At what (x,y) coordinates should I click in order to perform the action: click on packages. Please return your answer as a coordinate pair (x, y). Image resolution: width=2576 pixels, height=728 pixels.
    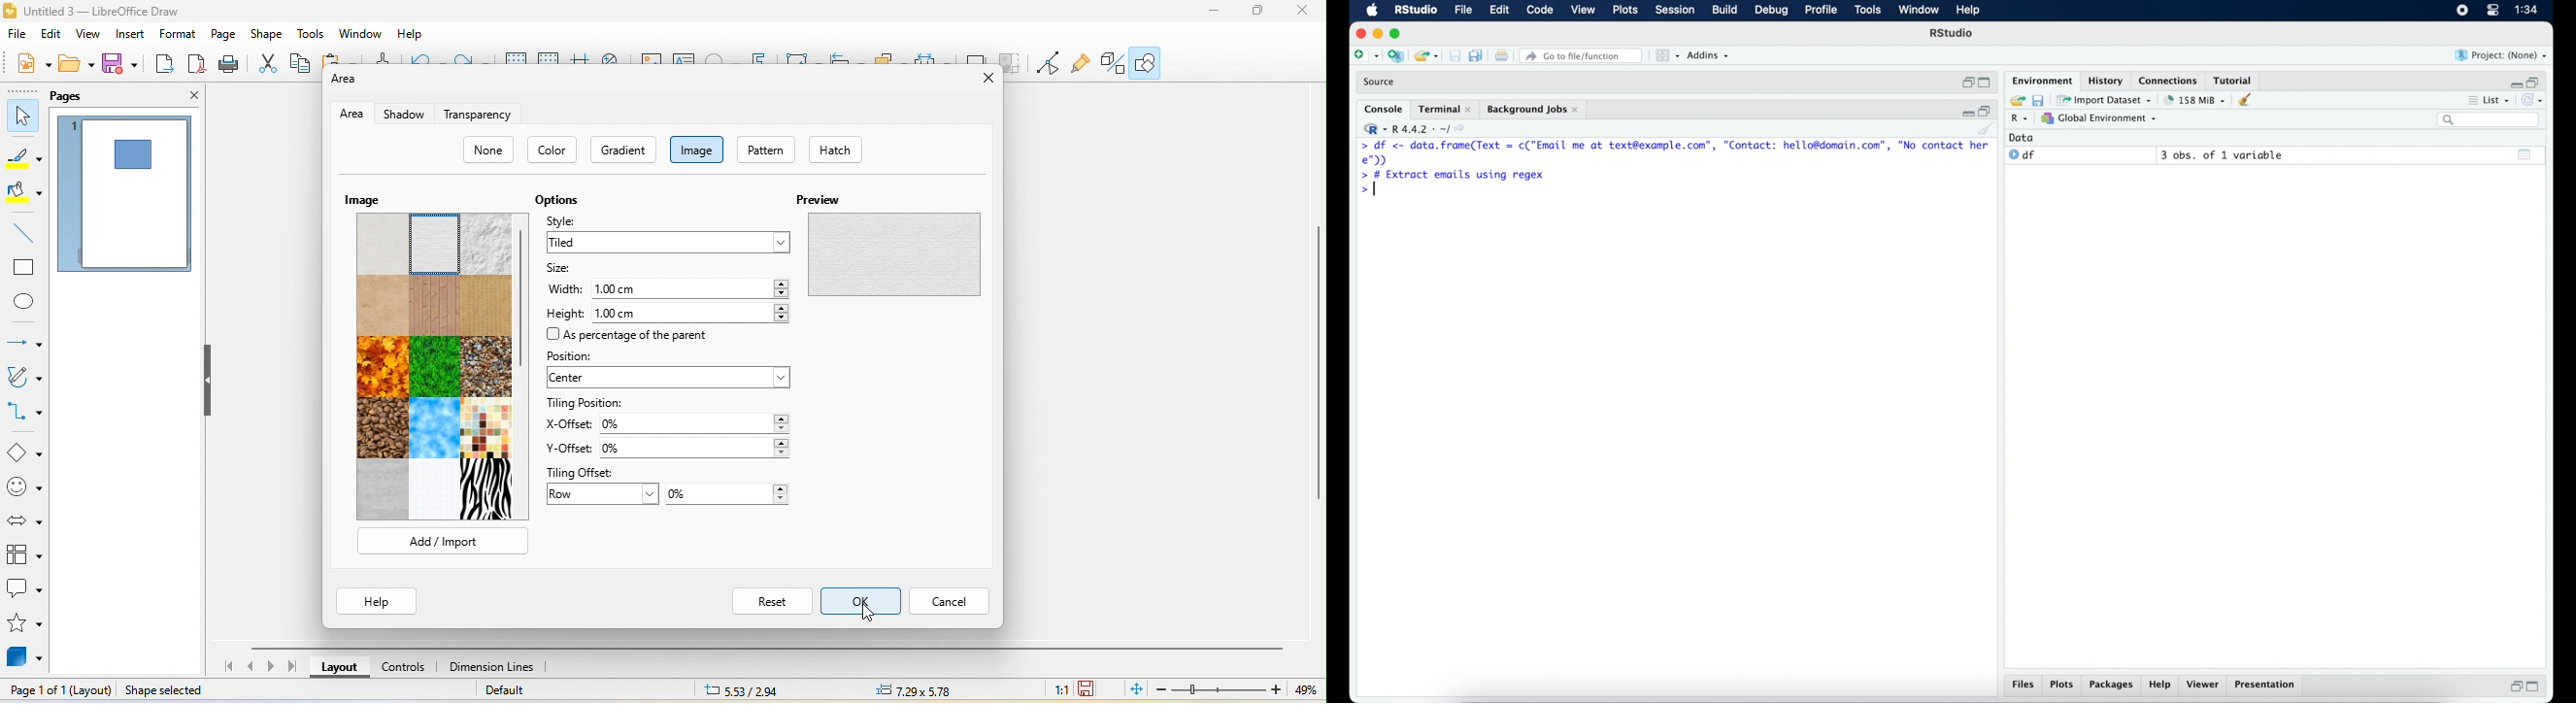
    Looking at the image, I should click on (2111, 685).